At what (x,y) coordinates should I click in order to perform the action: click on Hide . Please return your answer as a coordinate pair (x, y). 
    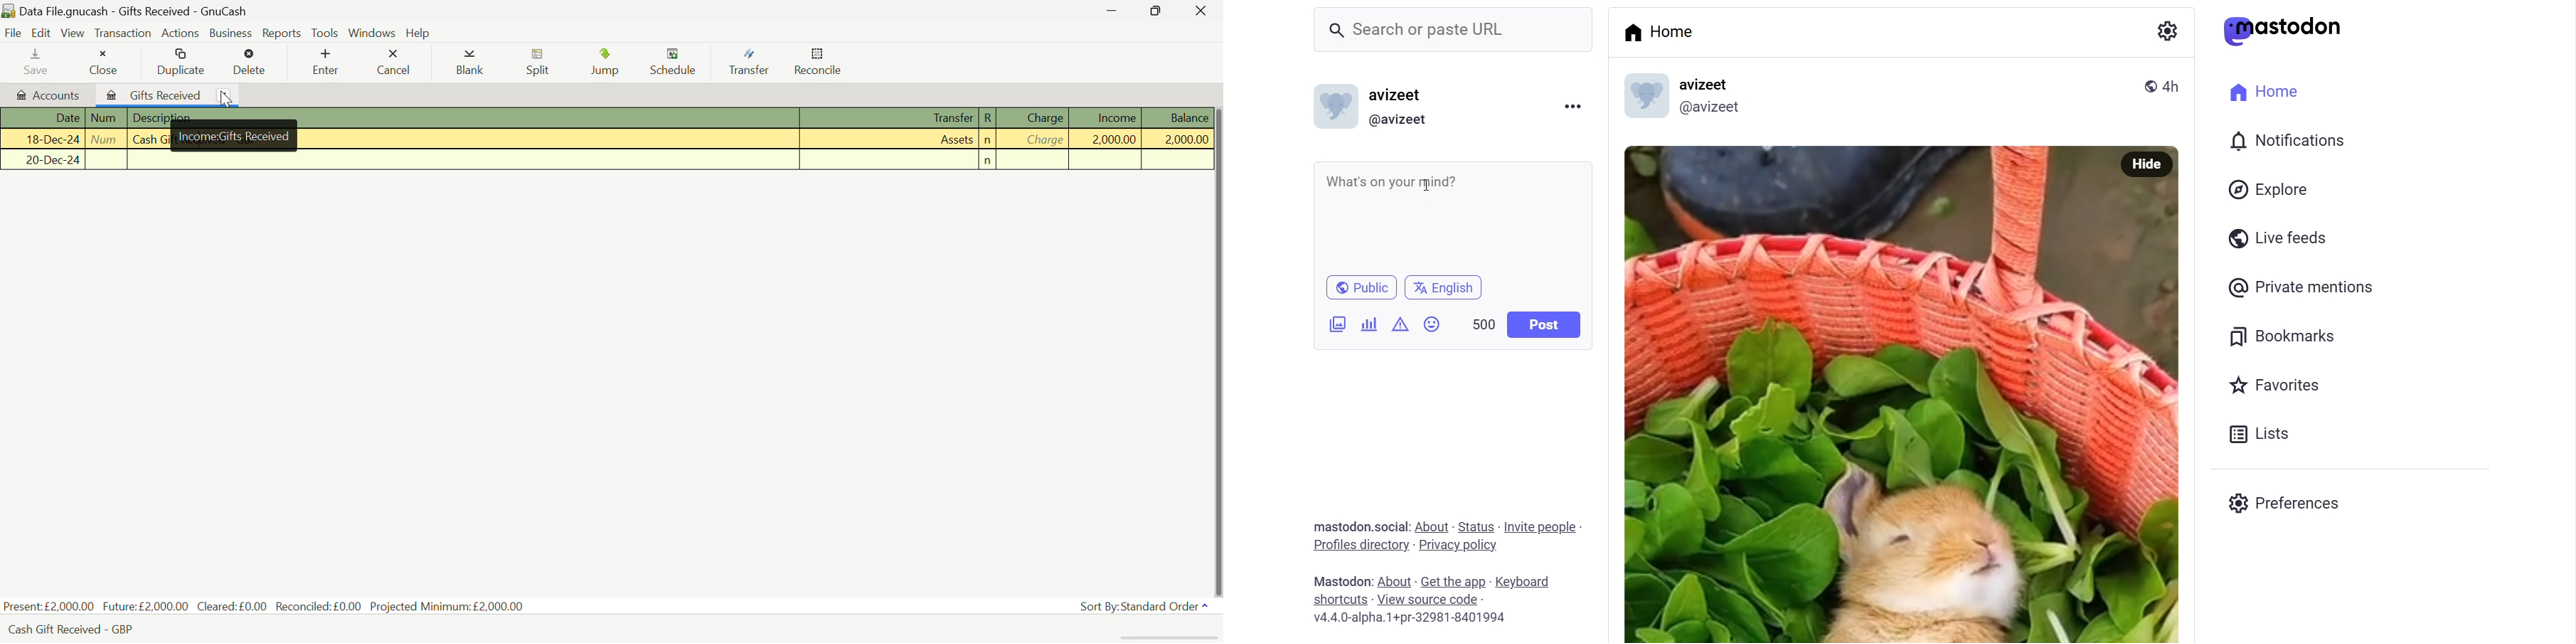
    Looking at the image, I should click on (2146, 163).